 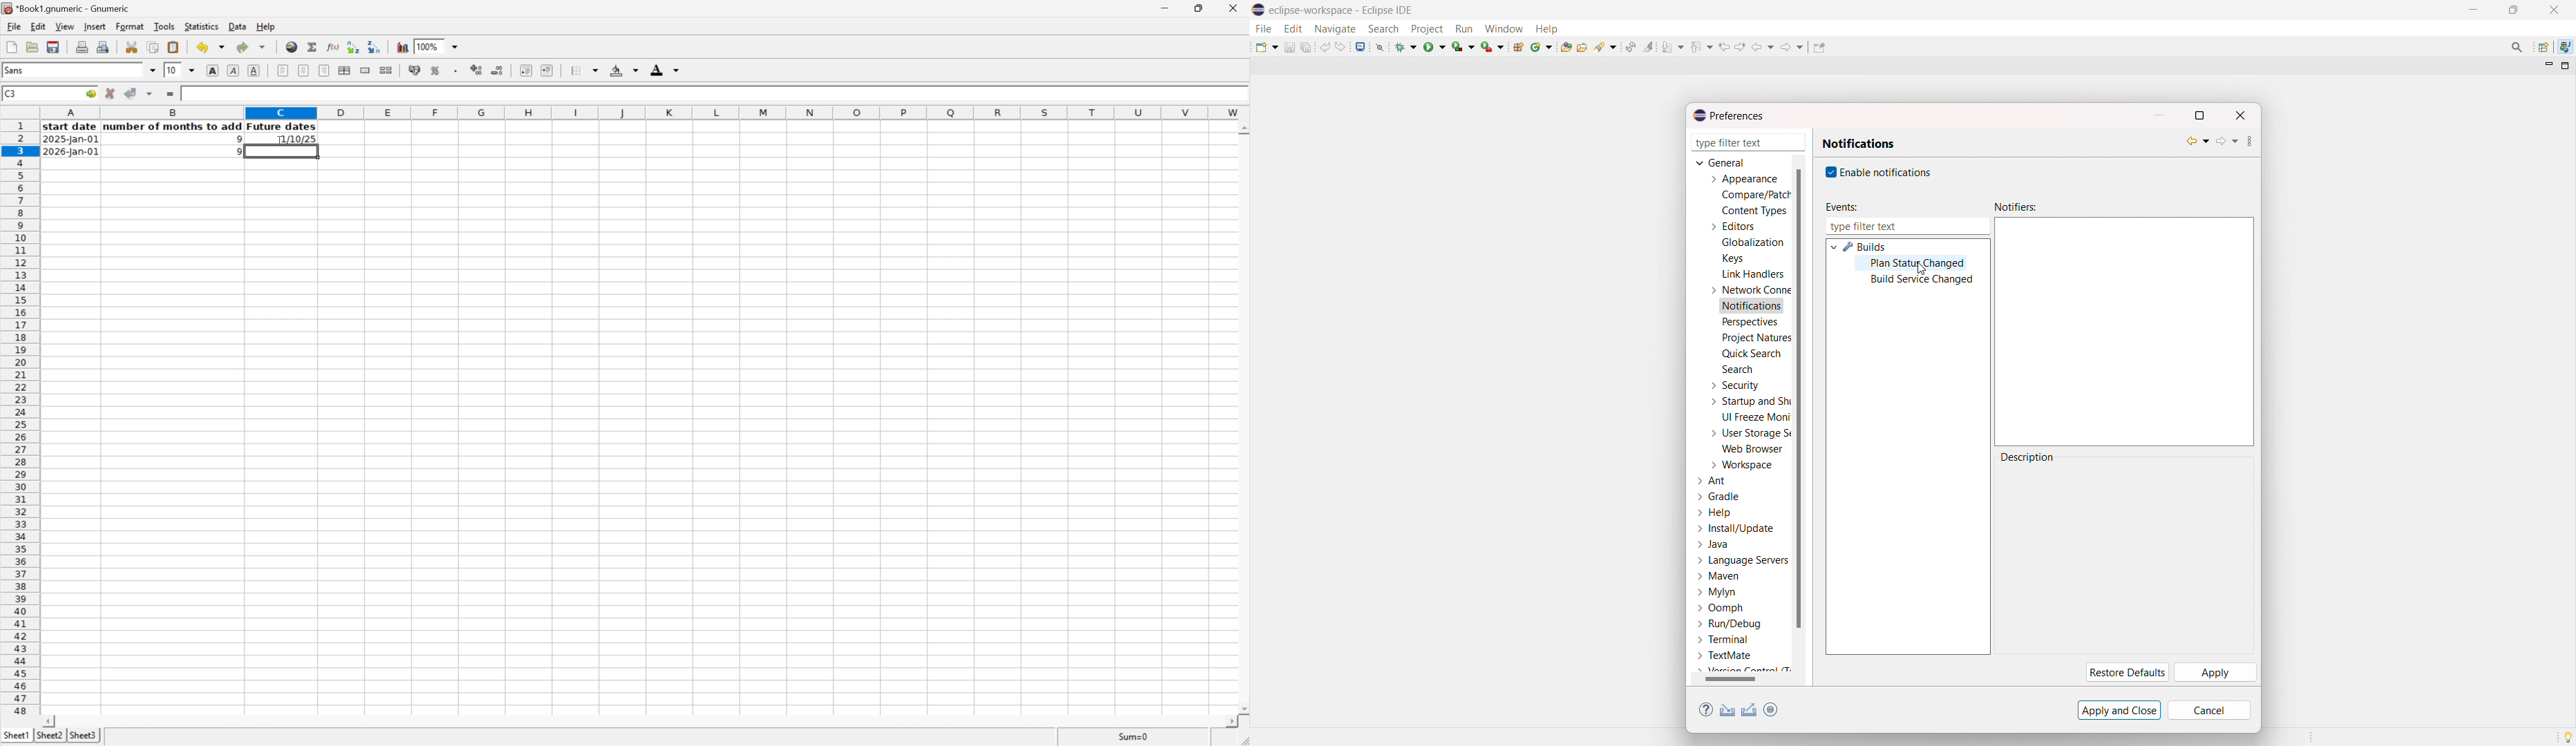 What do you see at coordinates (1751, 354) in the screenshot?
I see `quick search` at bounding box center [1751, 354].